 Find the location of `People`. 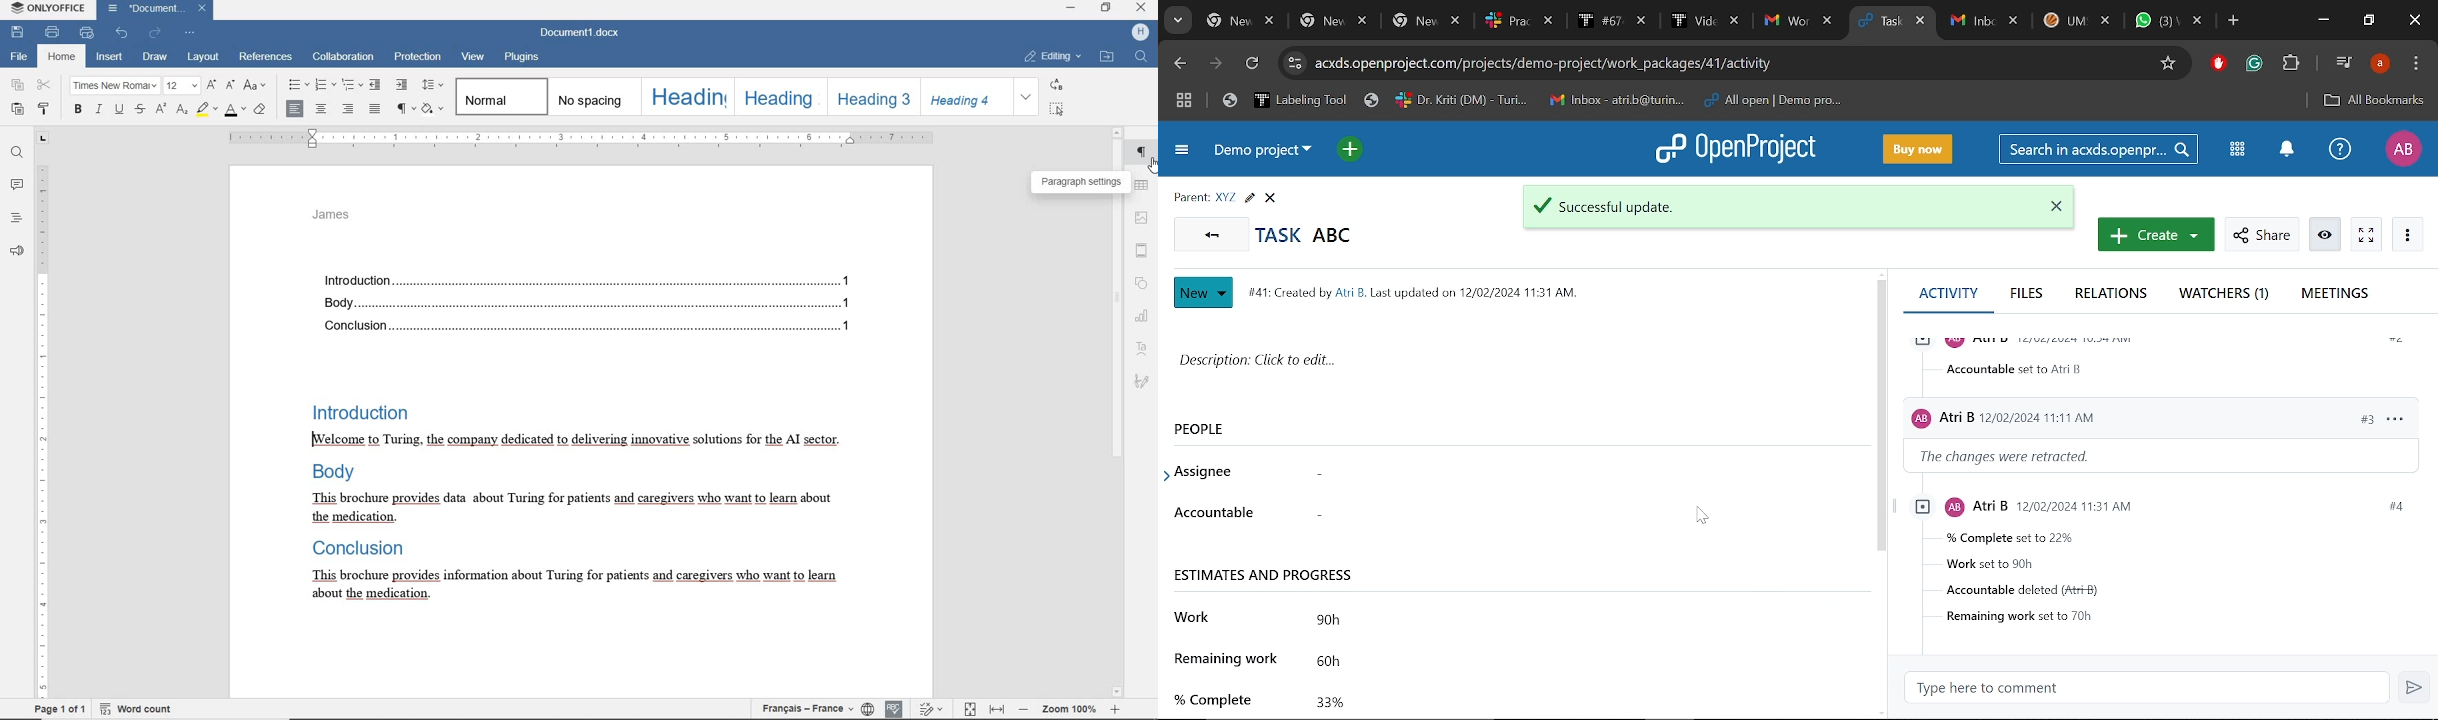

People is located at coordinates (1221, 428).